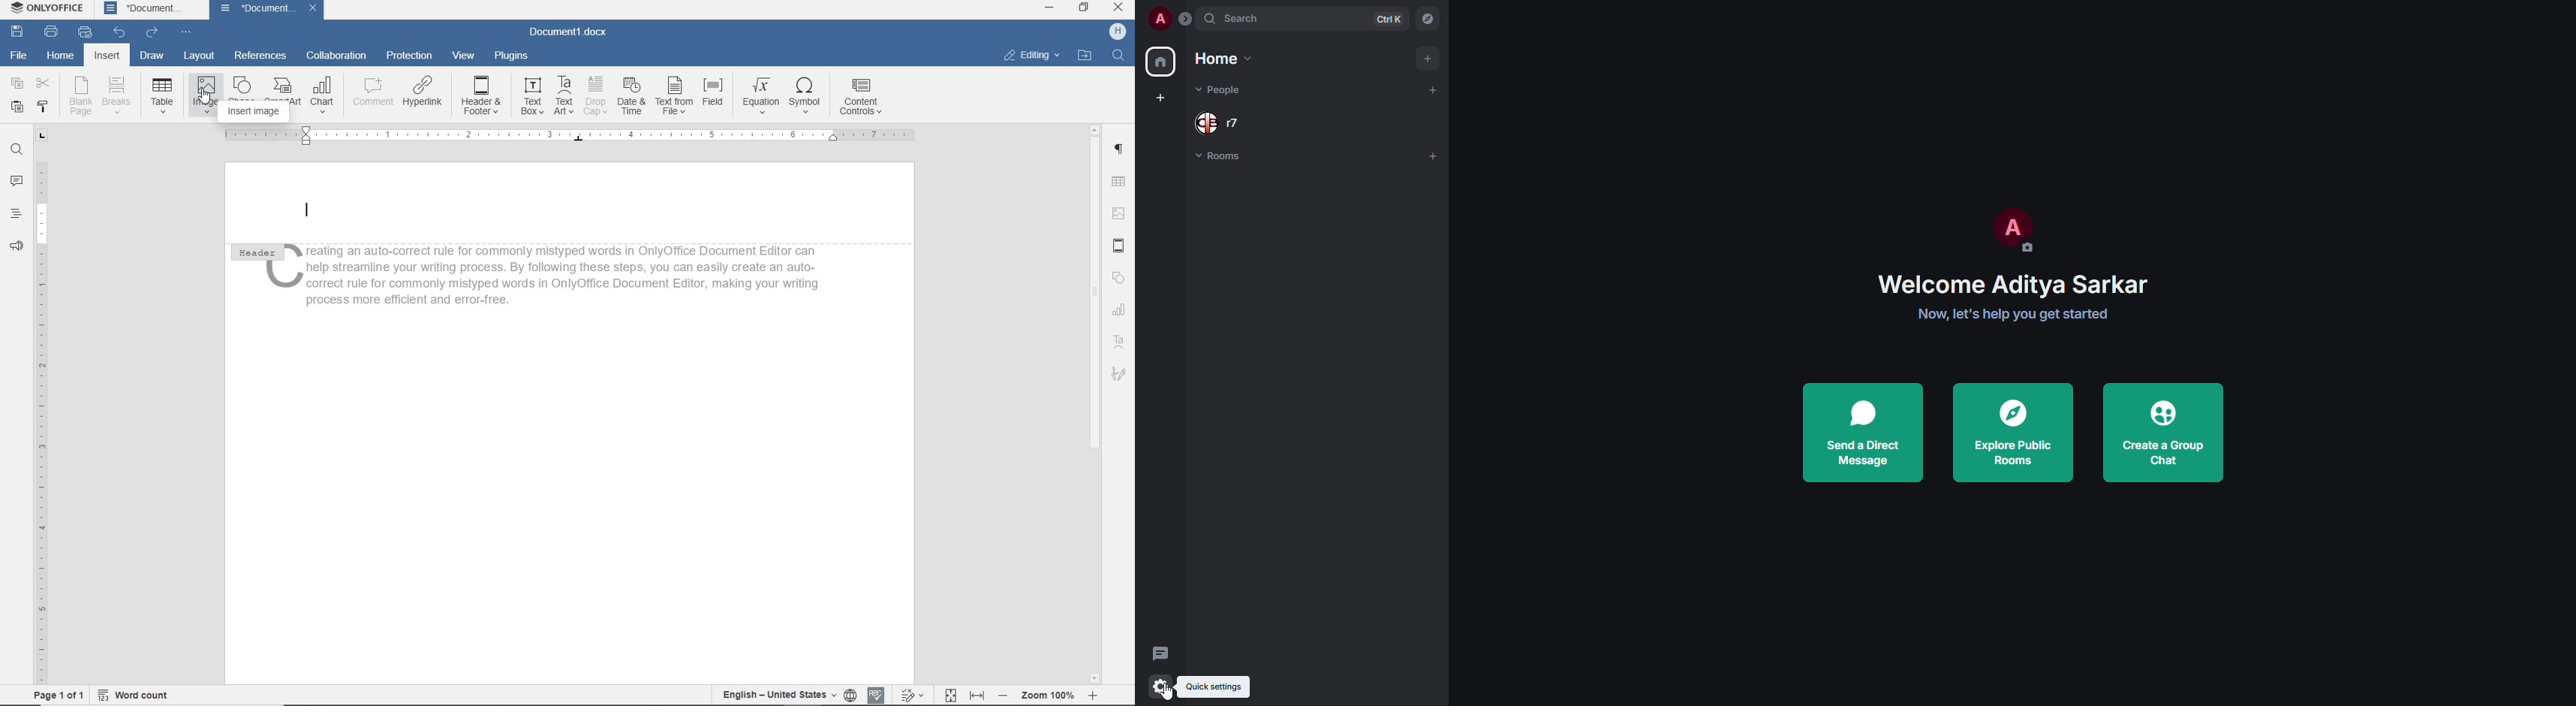  Describe the element at coordinates (758, 98) in the screenshot. I see `EQUATION` at that location.